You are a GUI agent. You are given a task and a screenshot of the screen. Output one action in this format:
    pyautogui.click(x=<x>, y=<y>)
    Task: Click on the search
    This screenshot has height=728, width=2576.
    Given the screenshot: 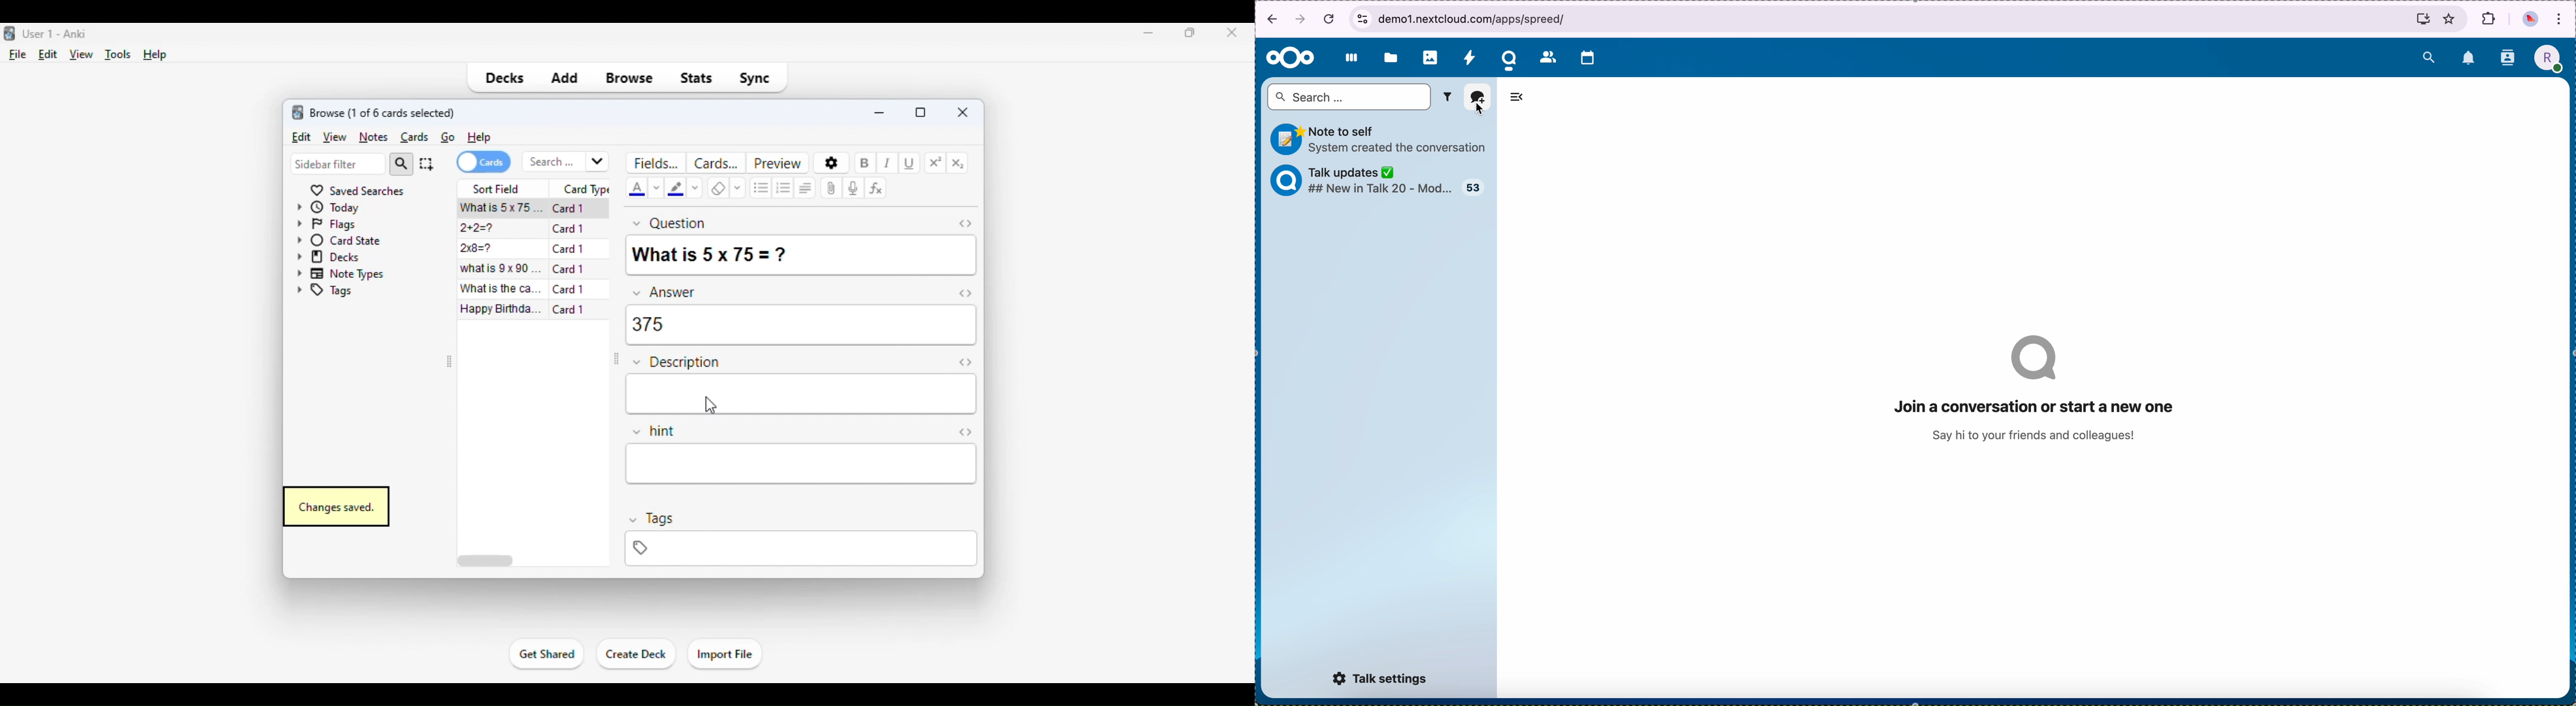 What is the action you would take?
    pyautogui.click(x=401, y=164)
    